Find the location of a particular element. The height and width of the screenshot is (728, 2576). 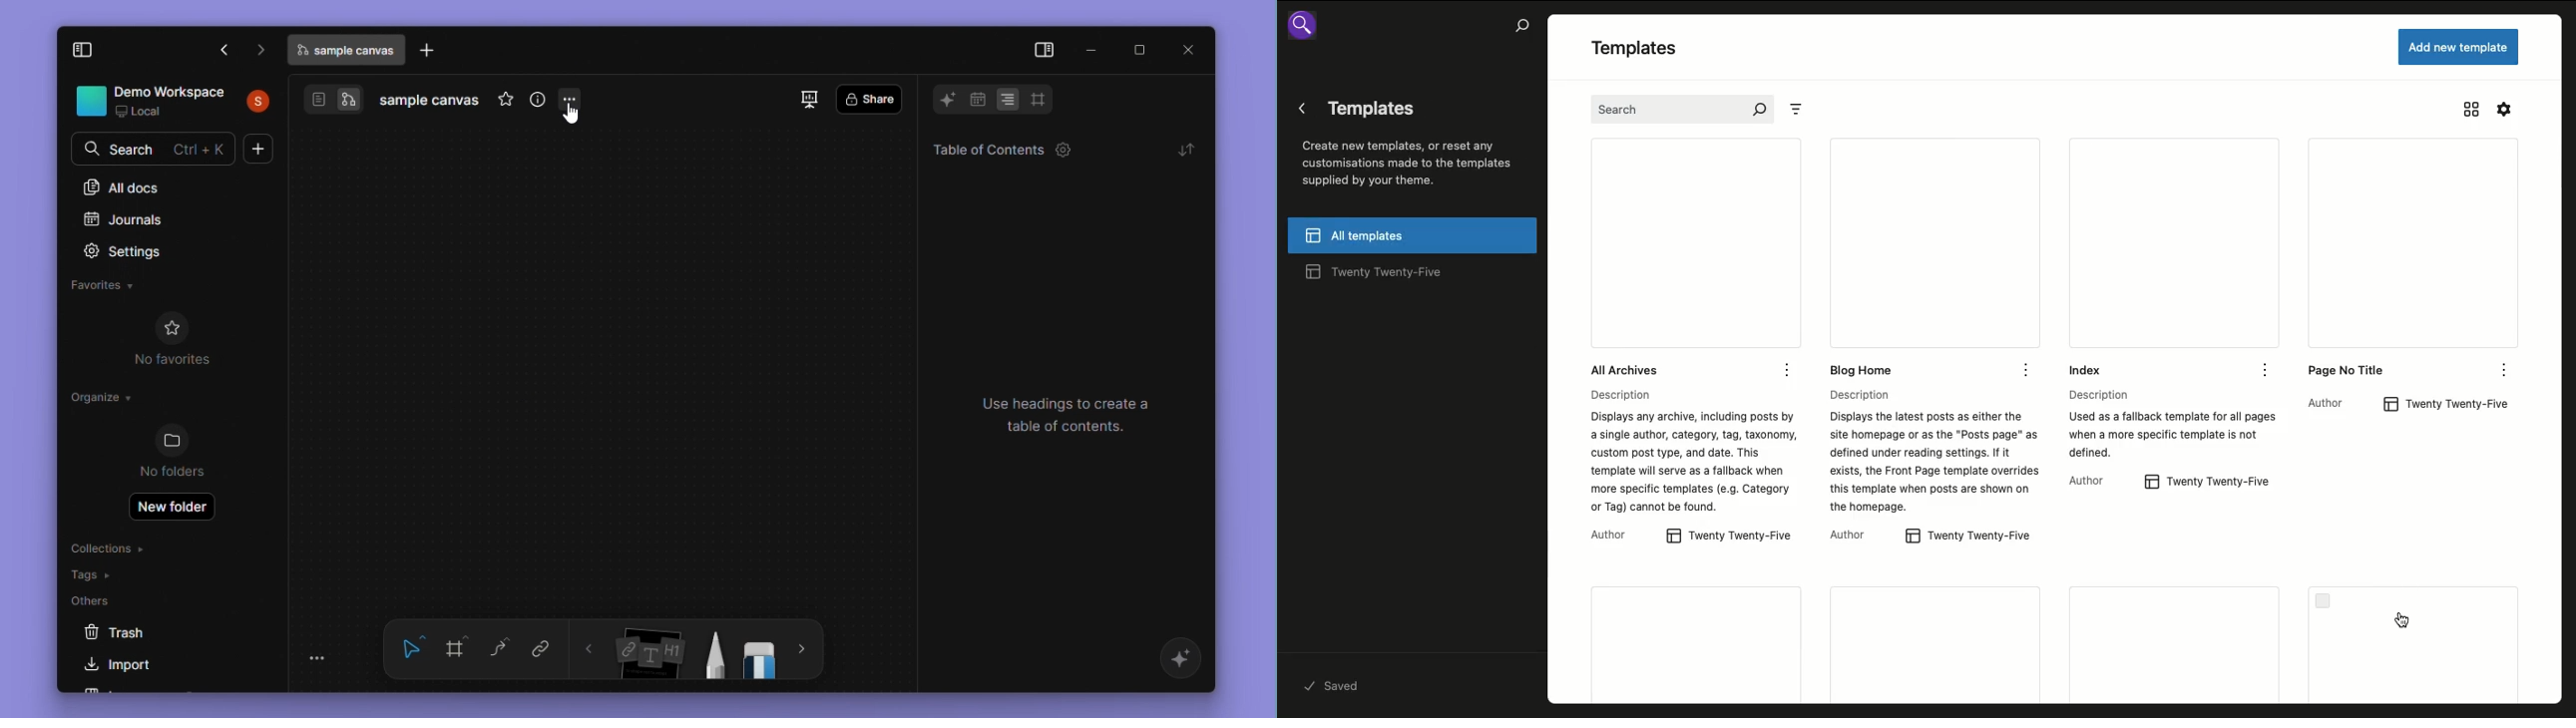

All archives is located at coordinates (1647, 258).